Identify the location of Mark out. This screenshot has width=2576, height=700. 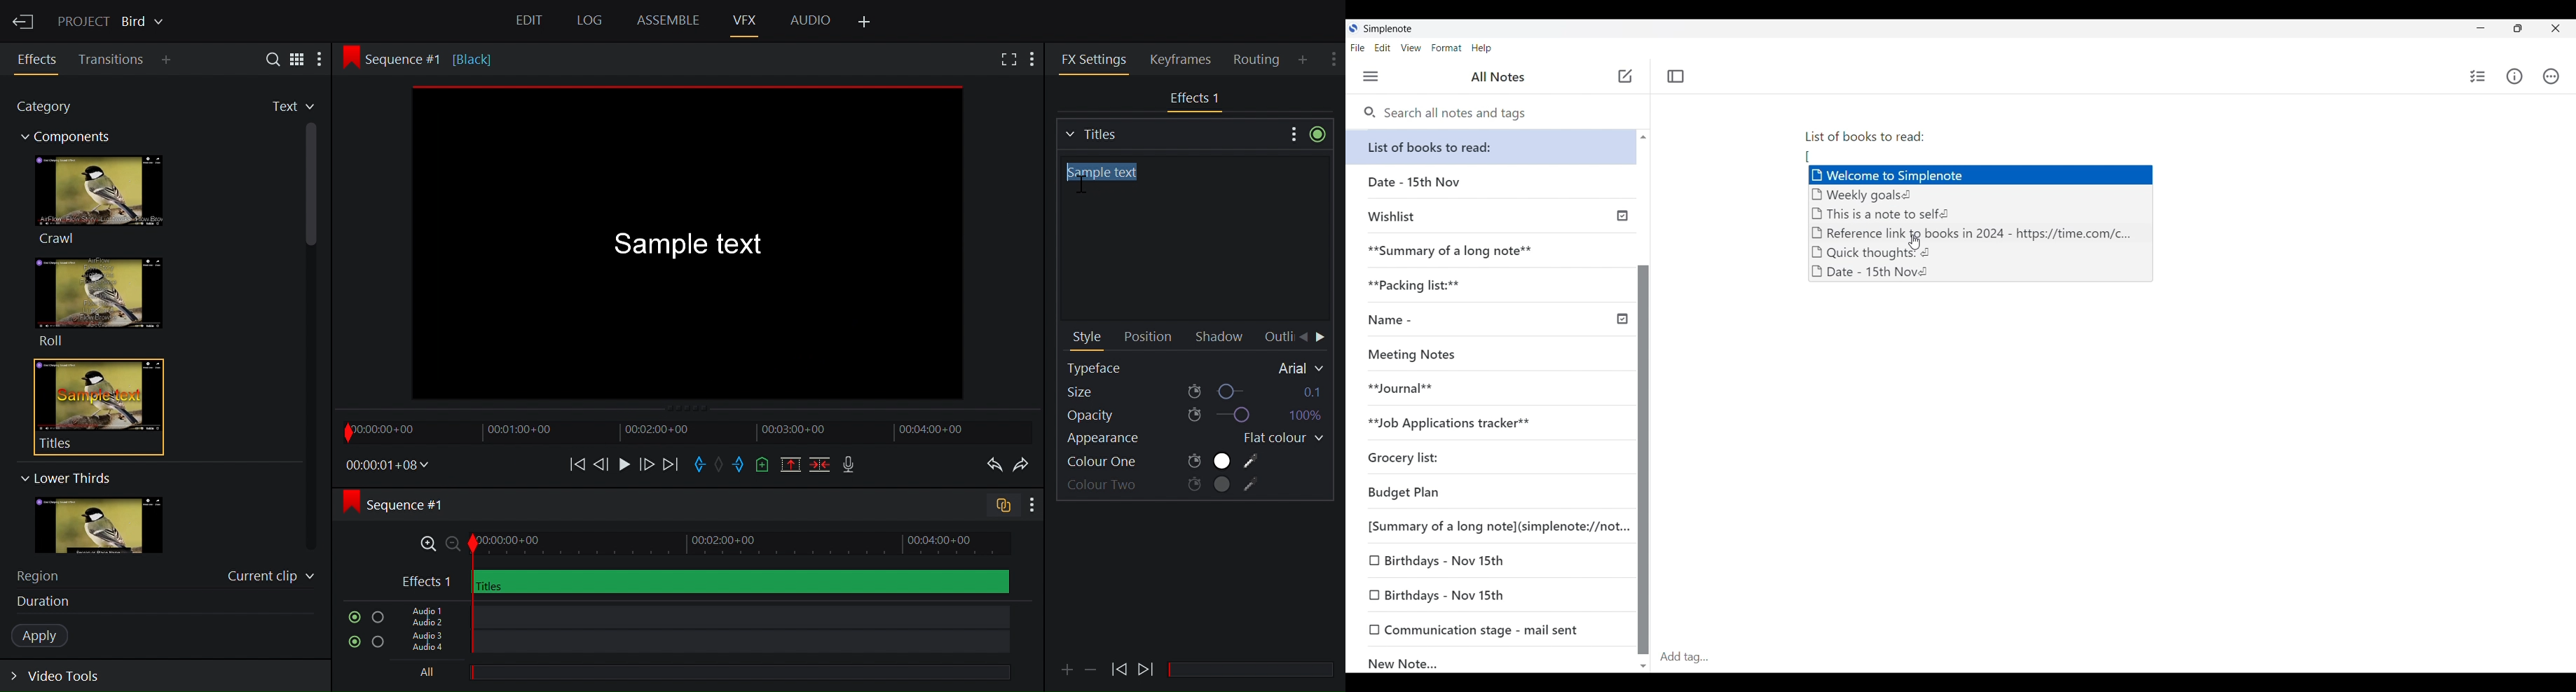
(739, 465).